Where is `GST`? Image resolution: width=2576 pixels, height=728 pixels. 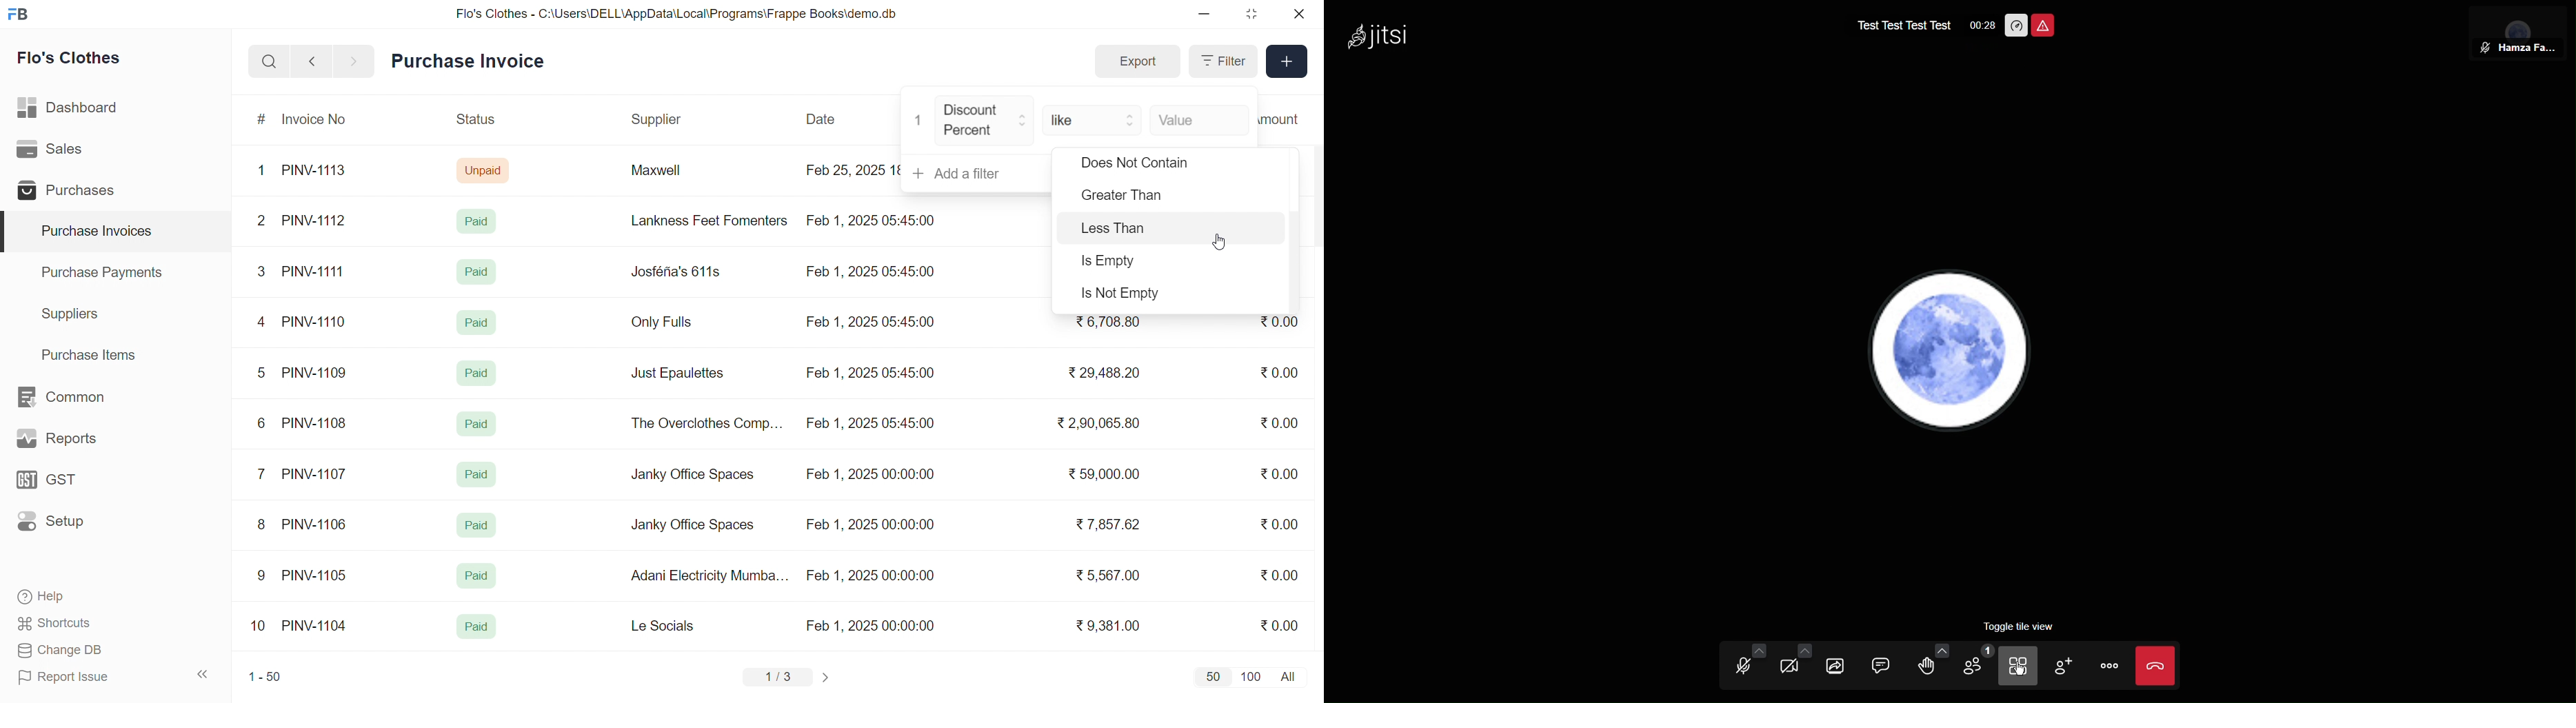
GST is located at coordinates (72, 484).